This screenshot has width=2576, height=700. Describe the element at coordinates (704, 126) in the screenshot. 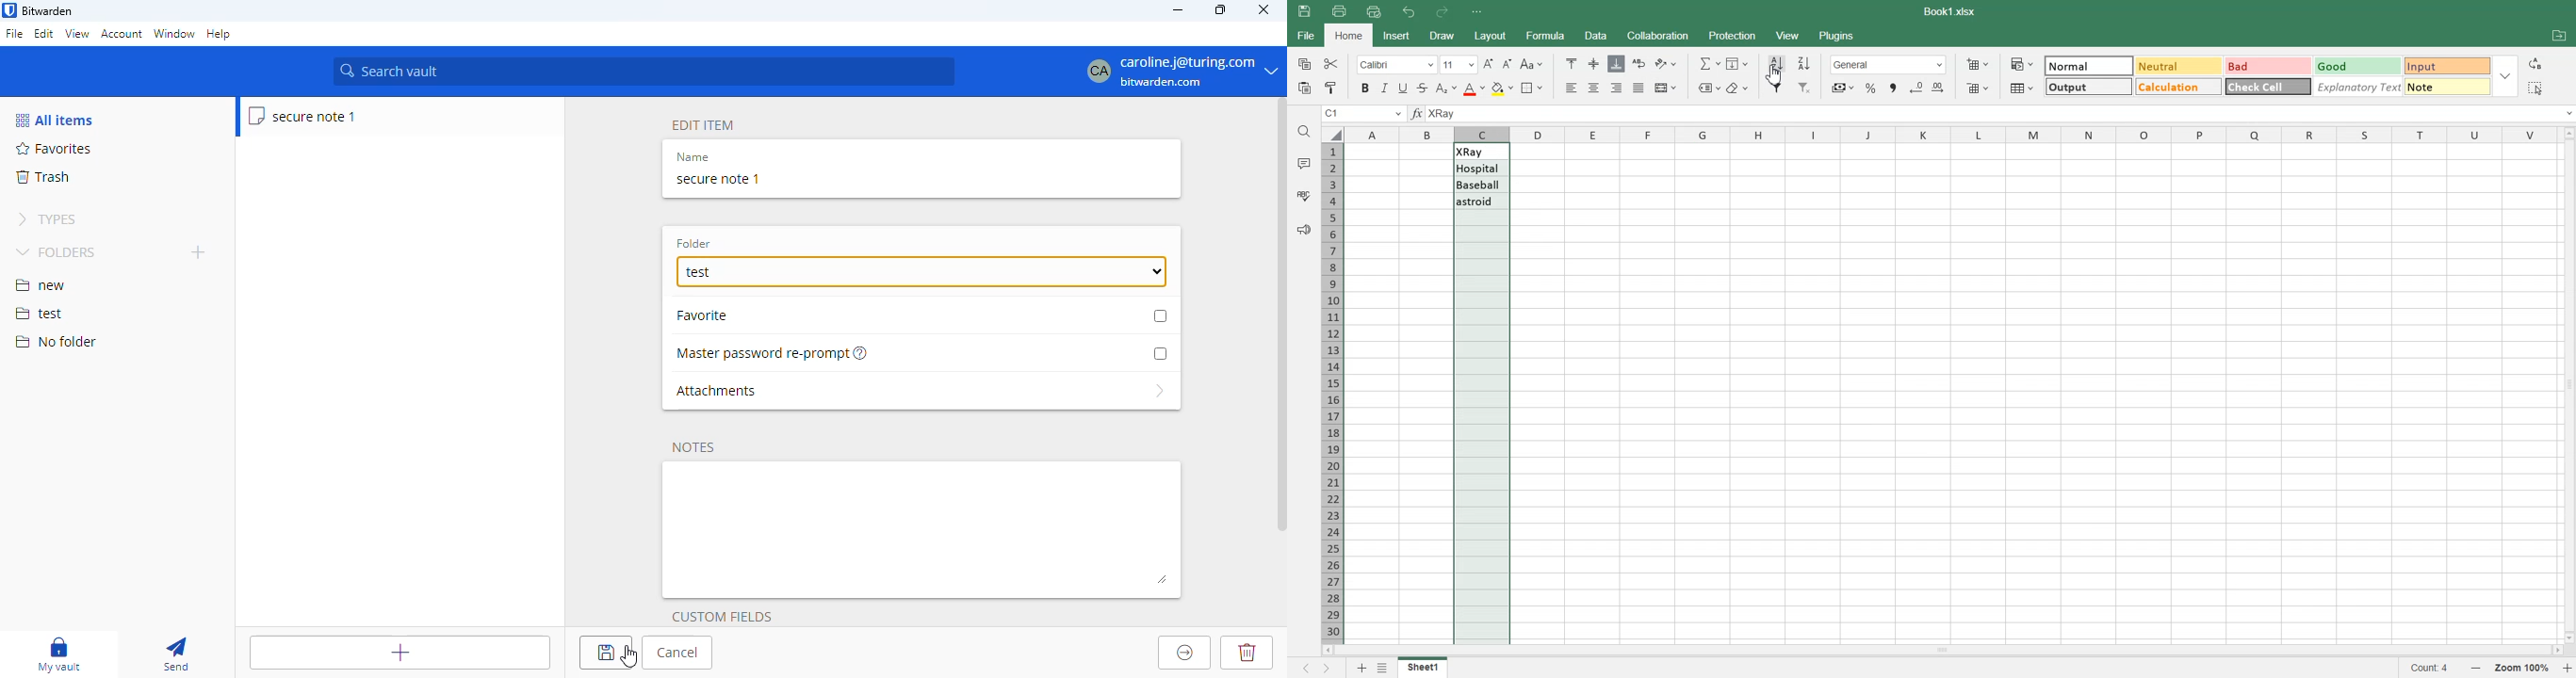

I see `edit item` at that location.